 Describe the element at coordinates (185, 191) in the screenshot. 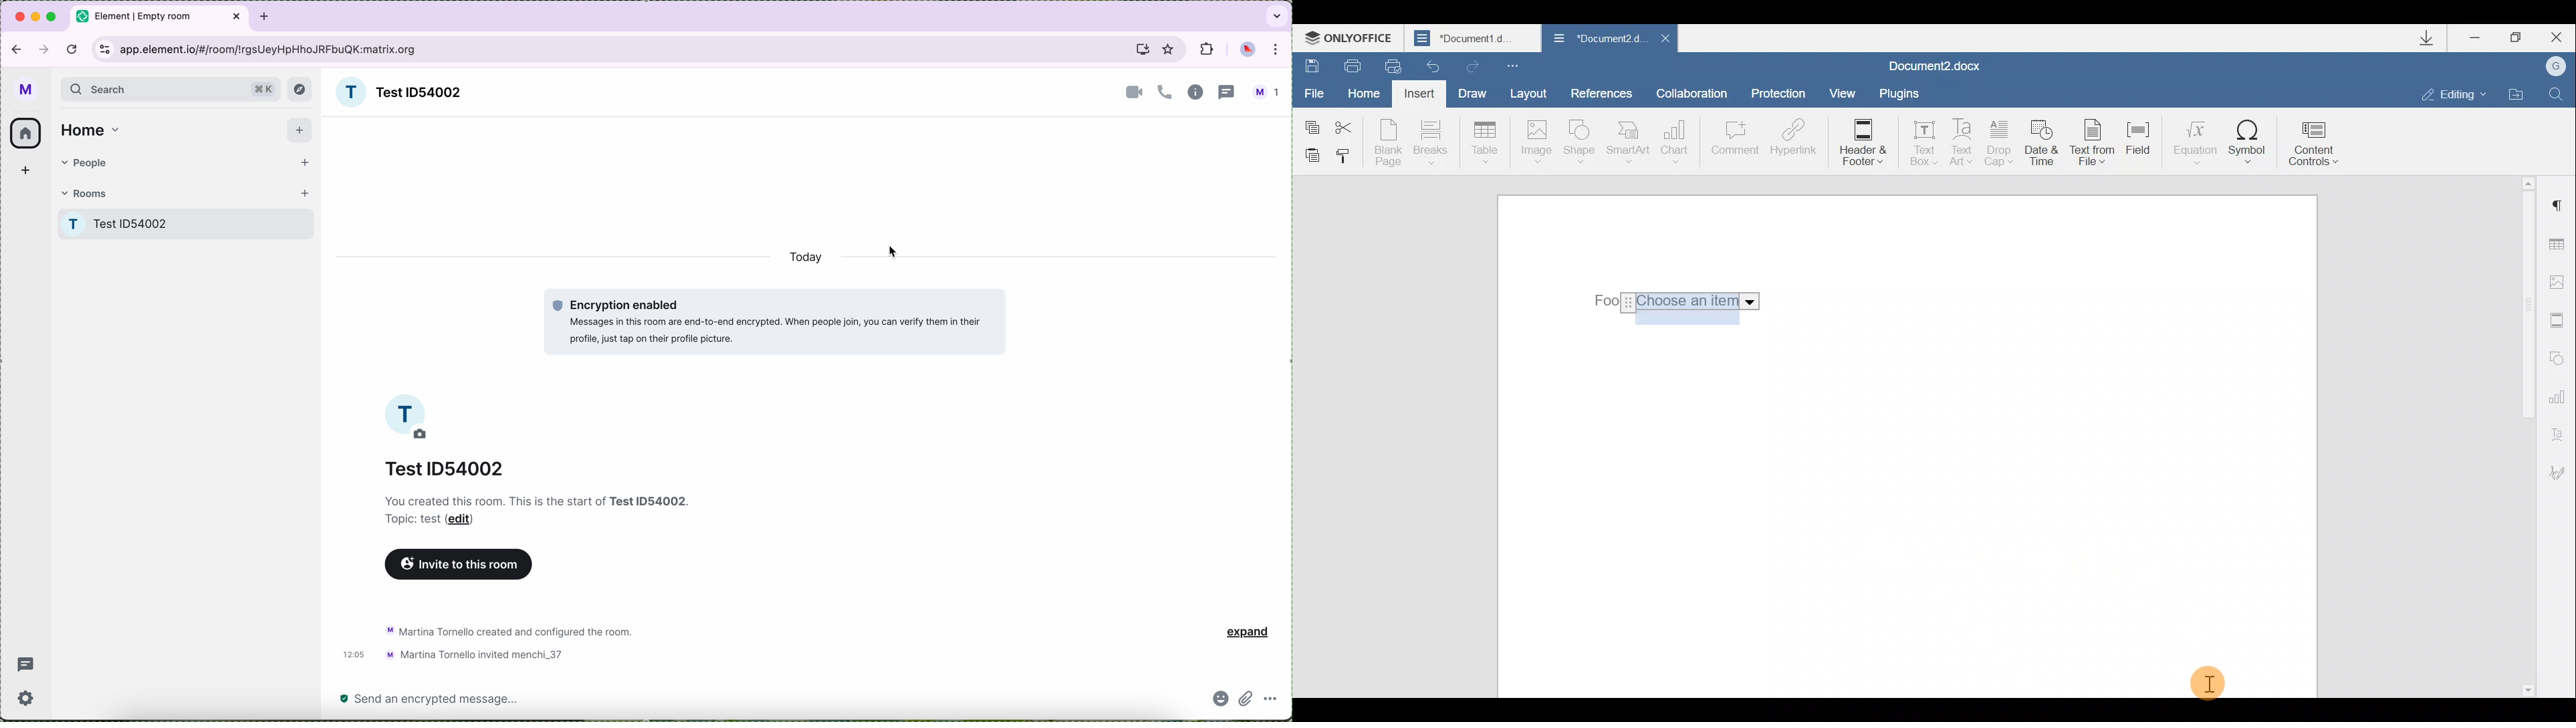

I see `rooms tab` at that location.